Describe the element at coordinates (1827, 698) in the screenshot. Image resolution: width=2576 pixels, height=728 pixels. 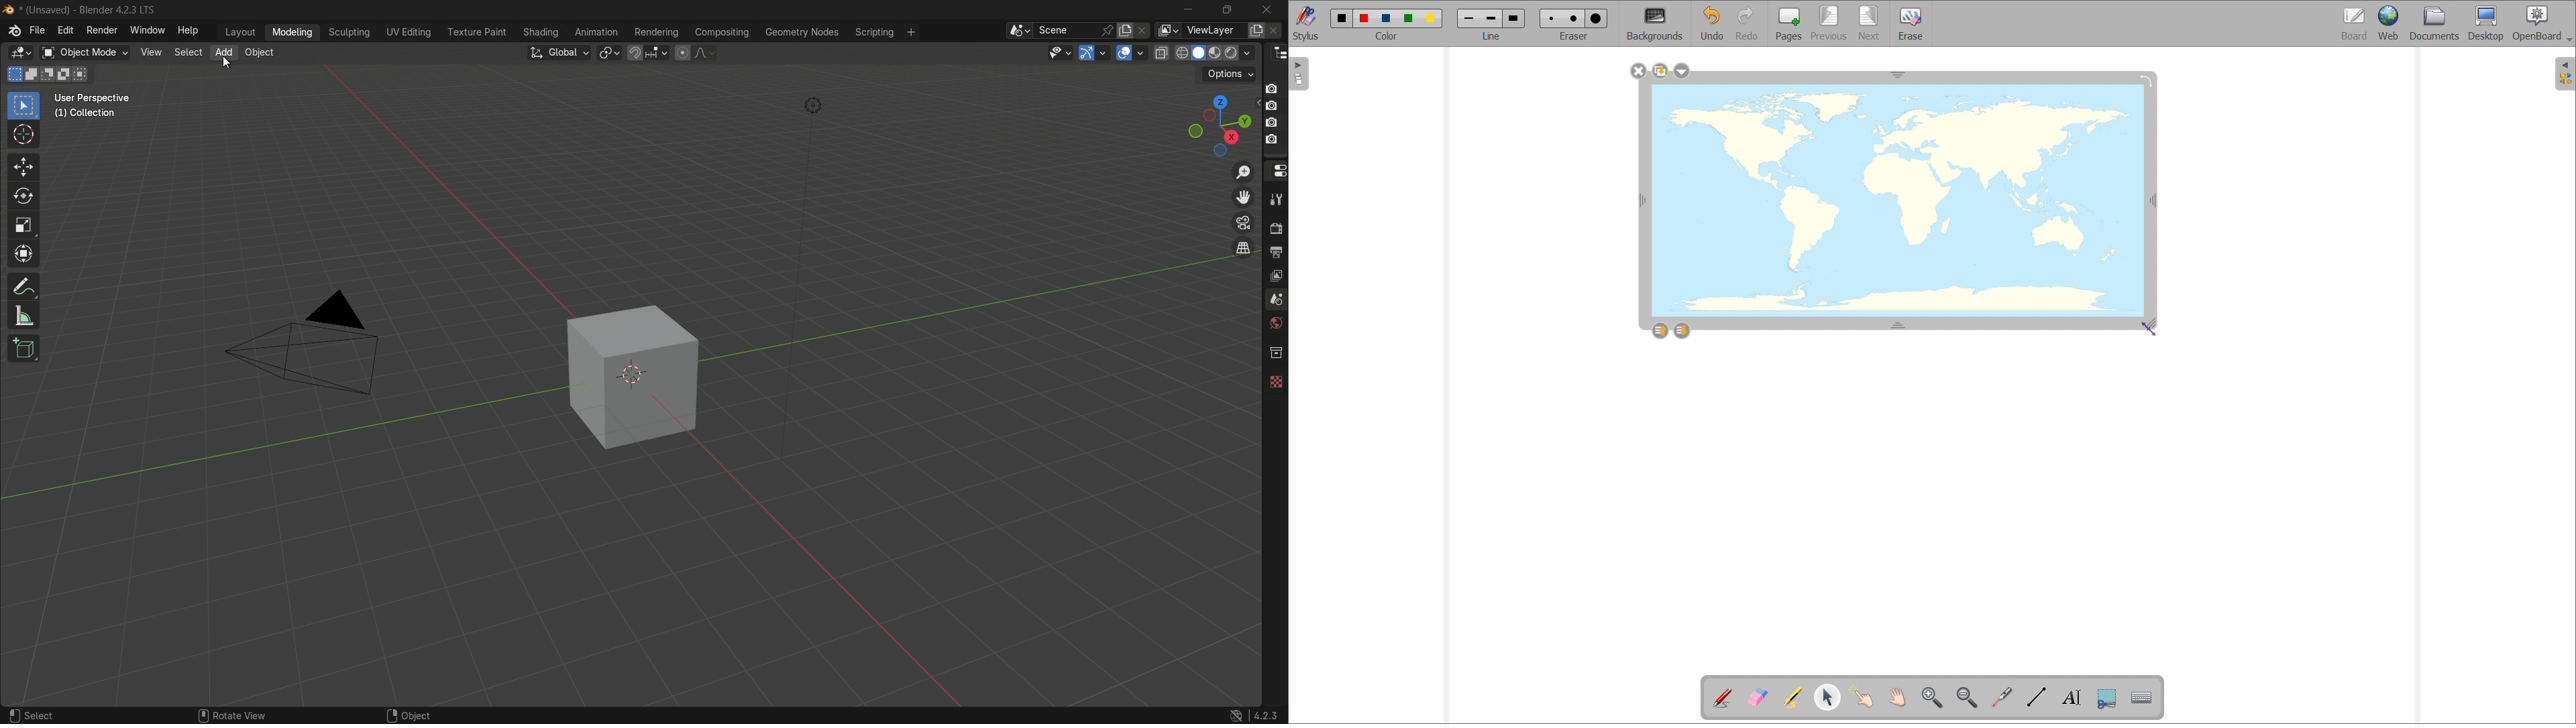
I see `select and modify object` at that location.